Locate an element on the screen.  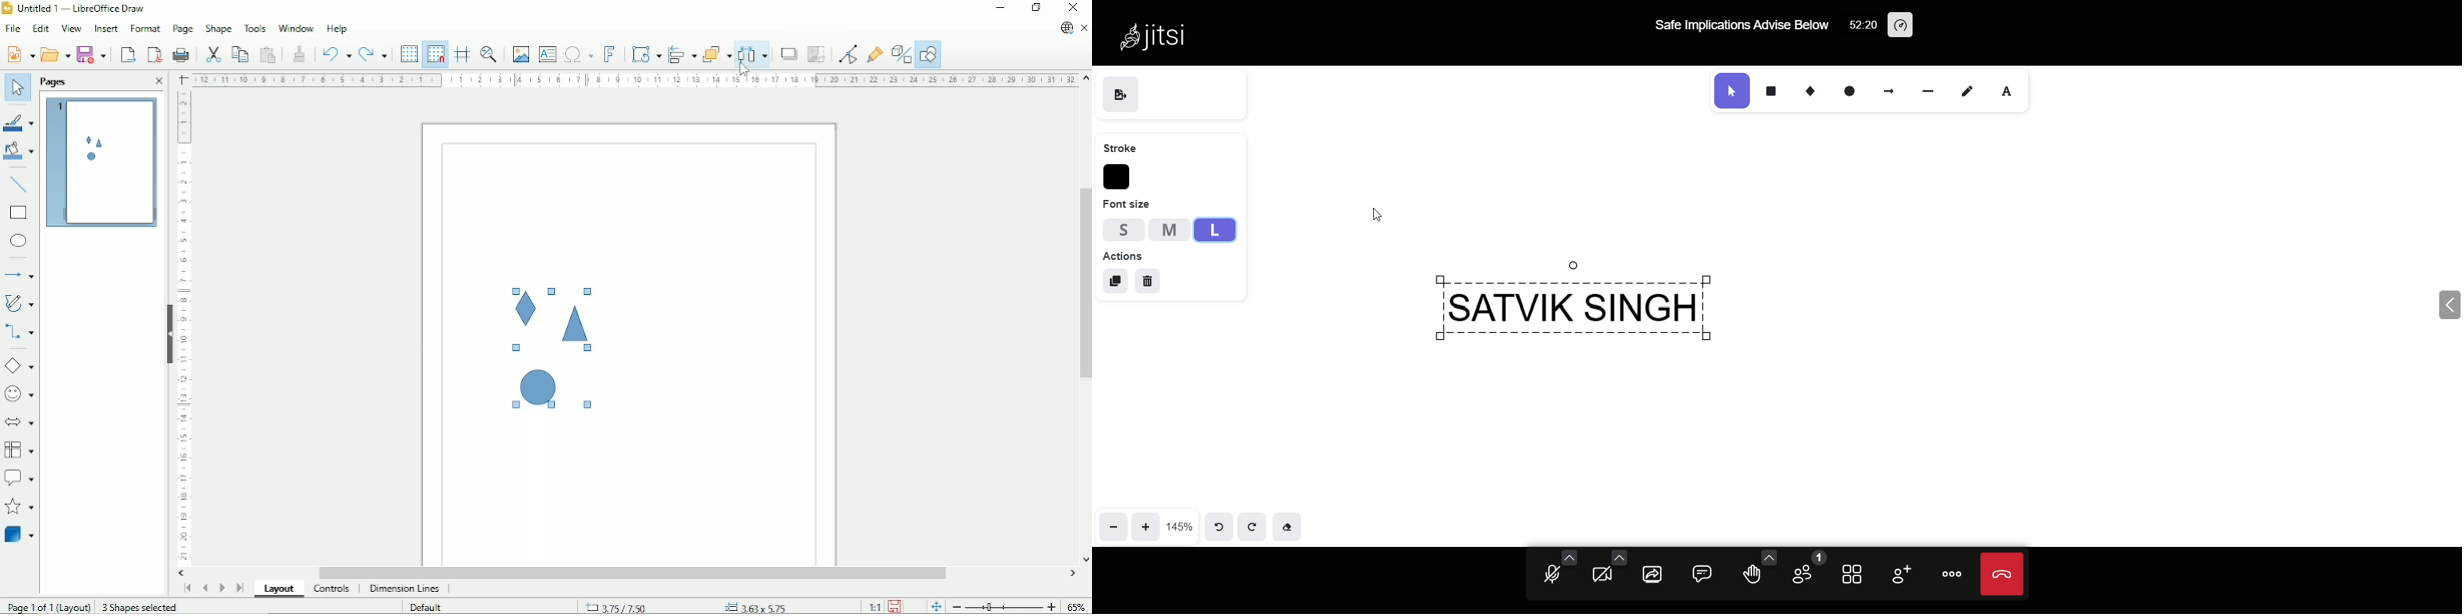
Format is located at coordinates (144, 27).